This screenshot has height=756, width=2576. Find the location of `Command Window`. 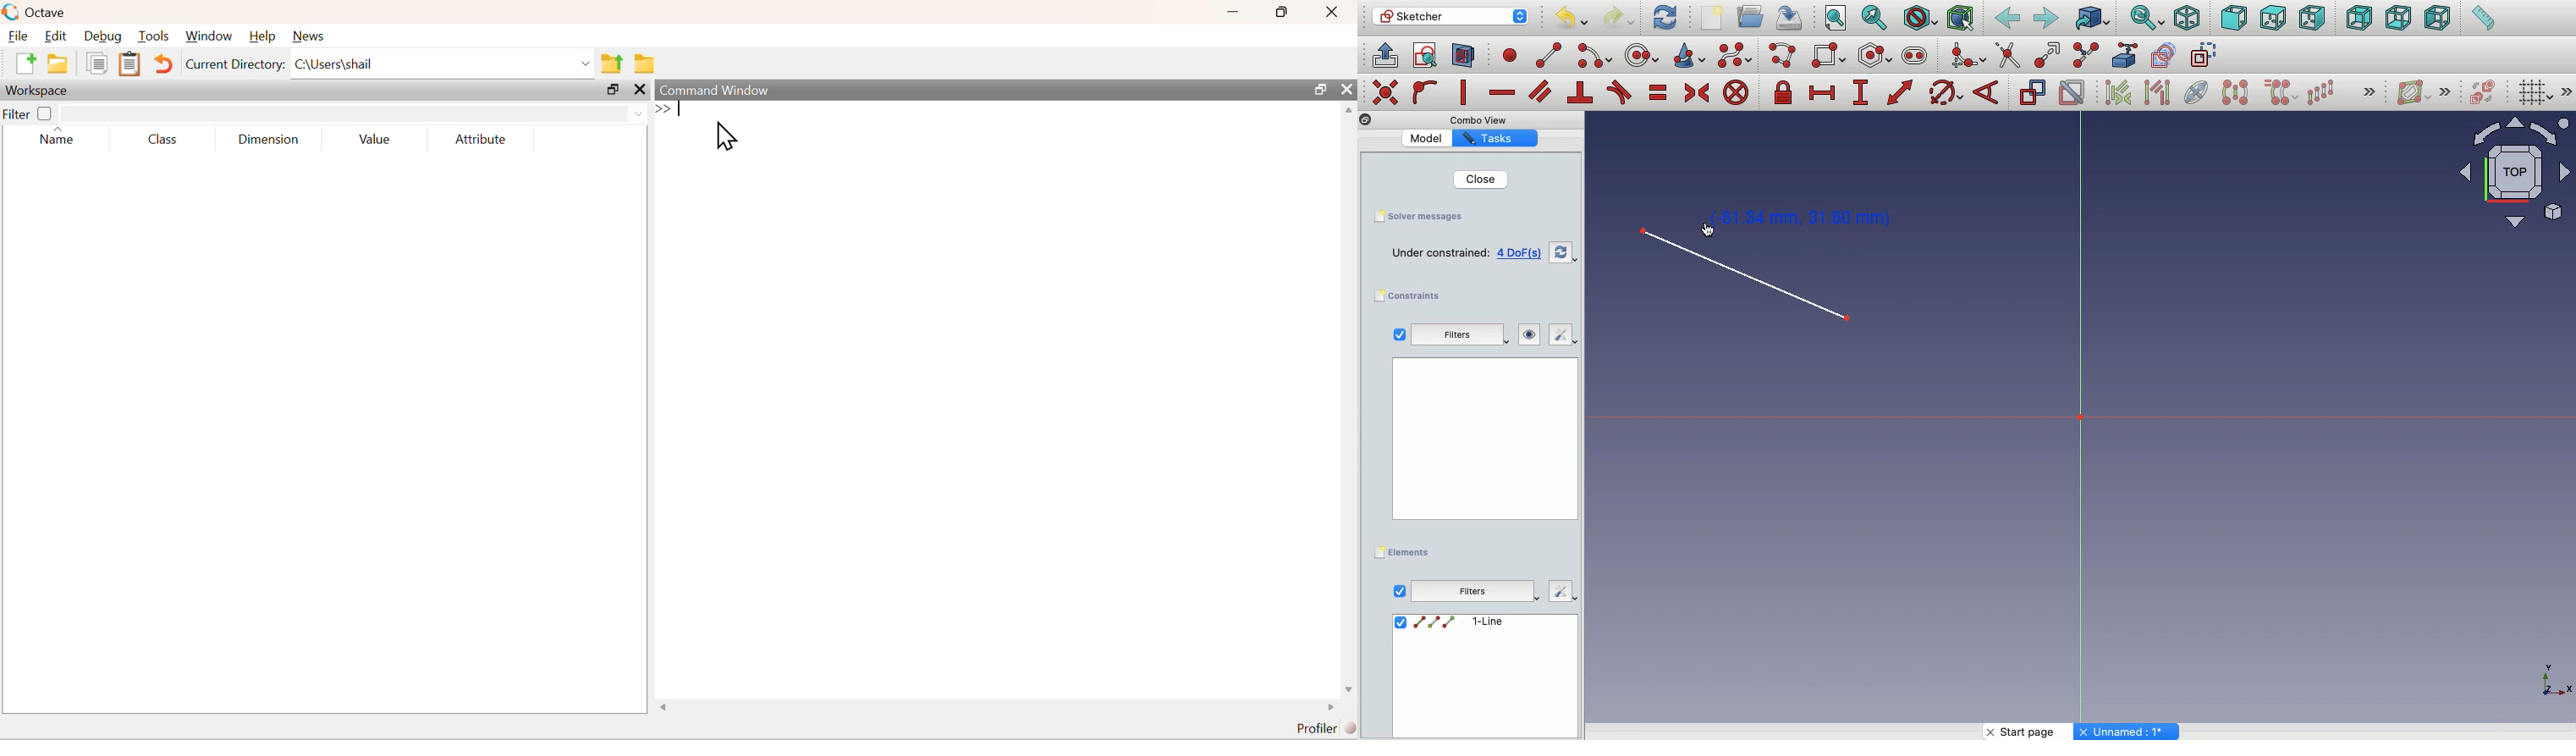

Command Window is located at coordinates (728, 91).